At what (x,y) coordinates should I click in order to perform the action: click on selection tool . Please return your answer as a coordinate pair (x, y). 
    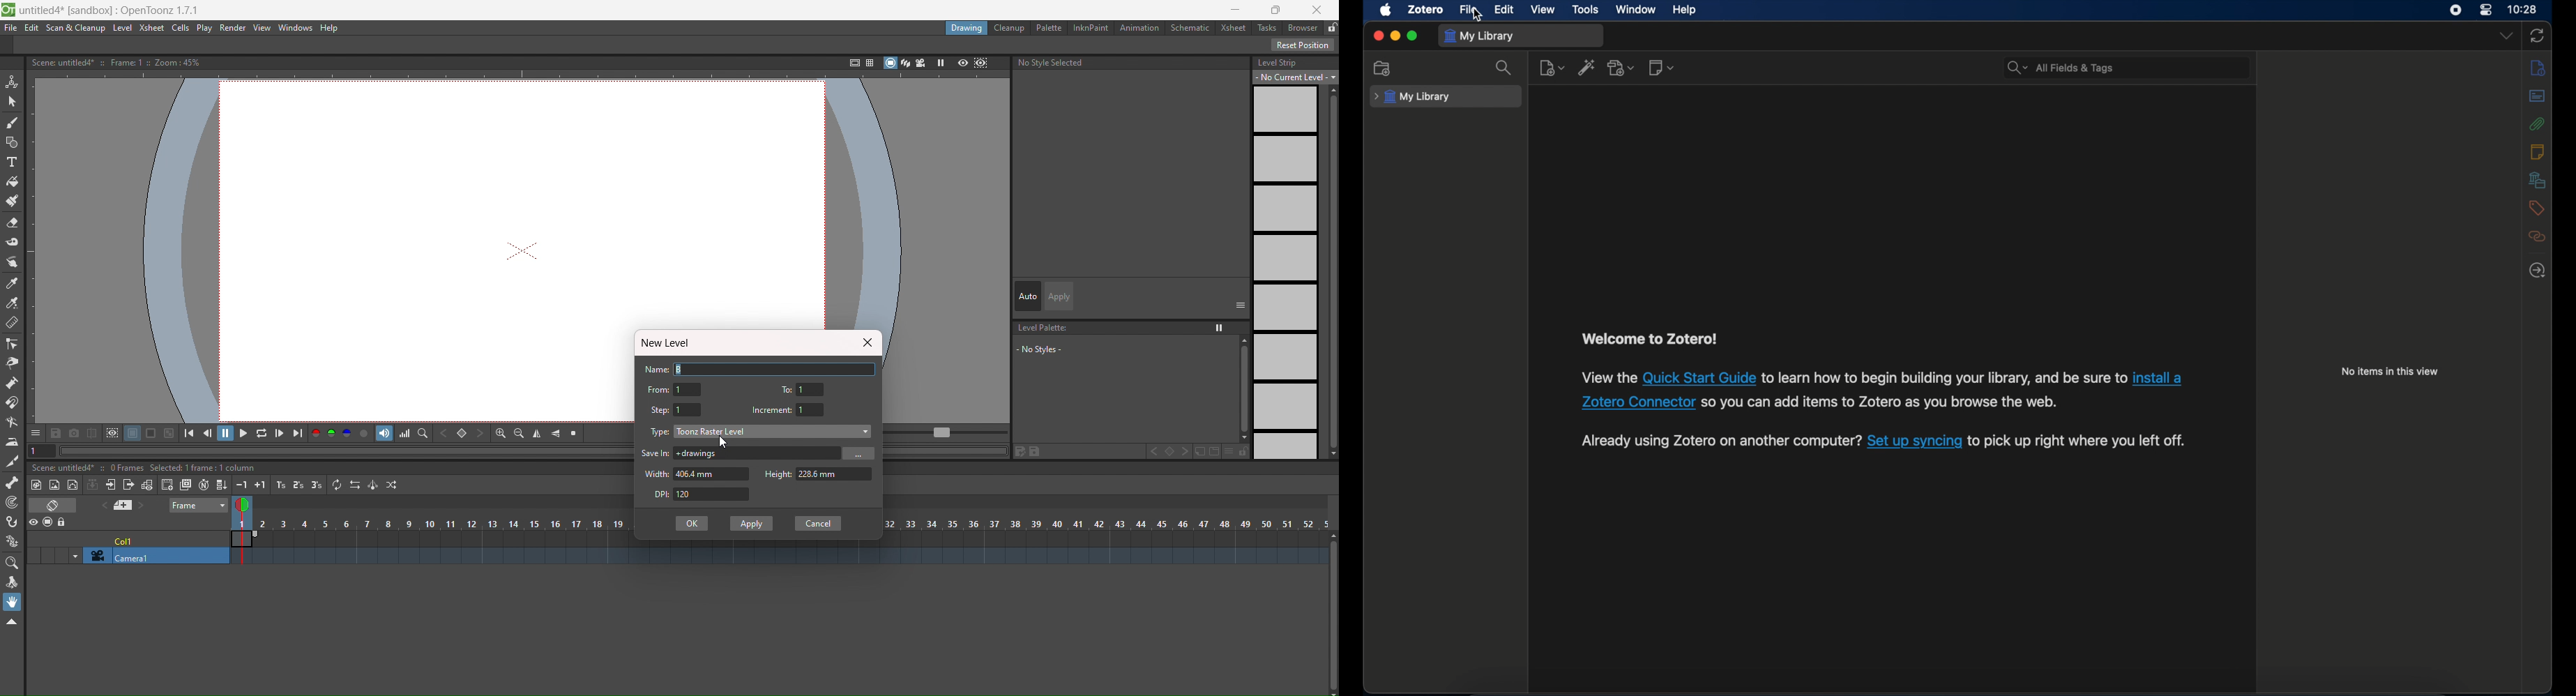
    Looking at the image, I should click on (12, 102).